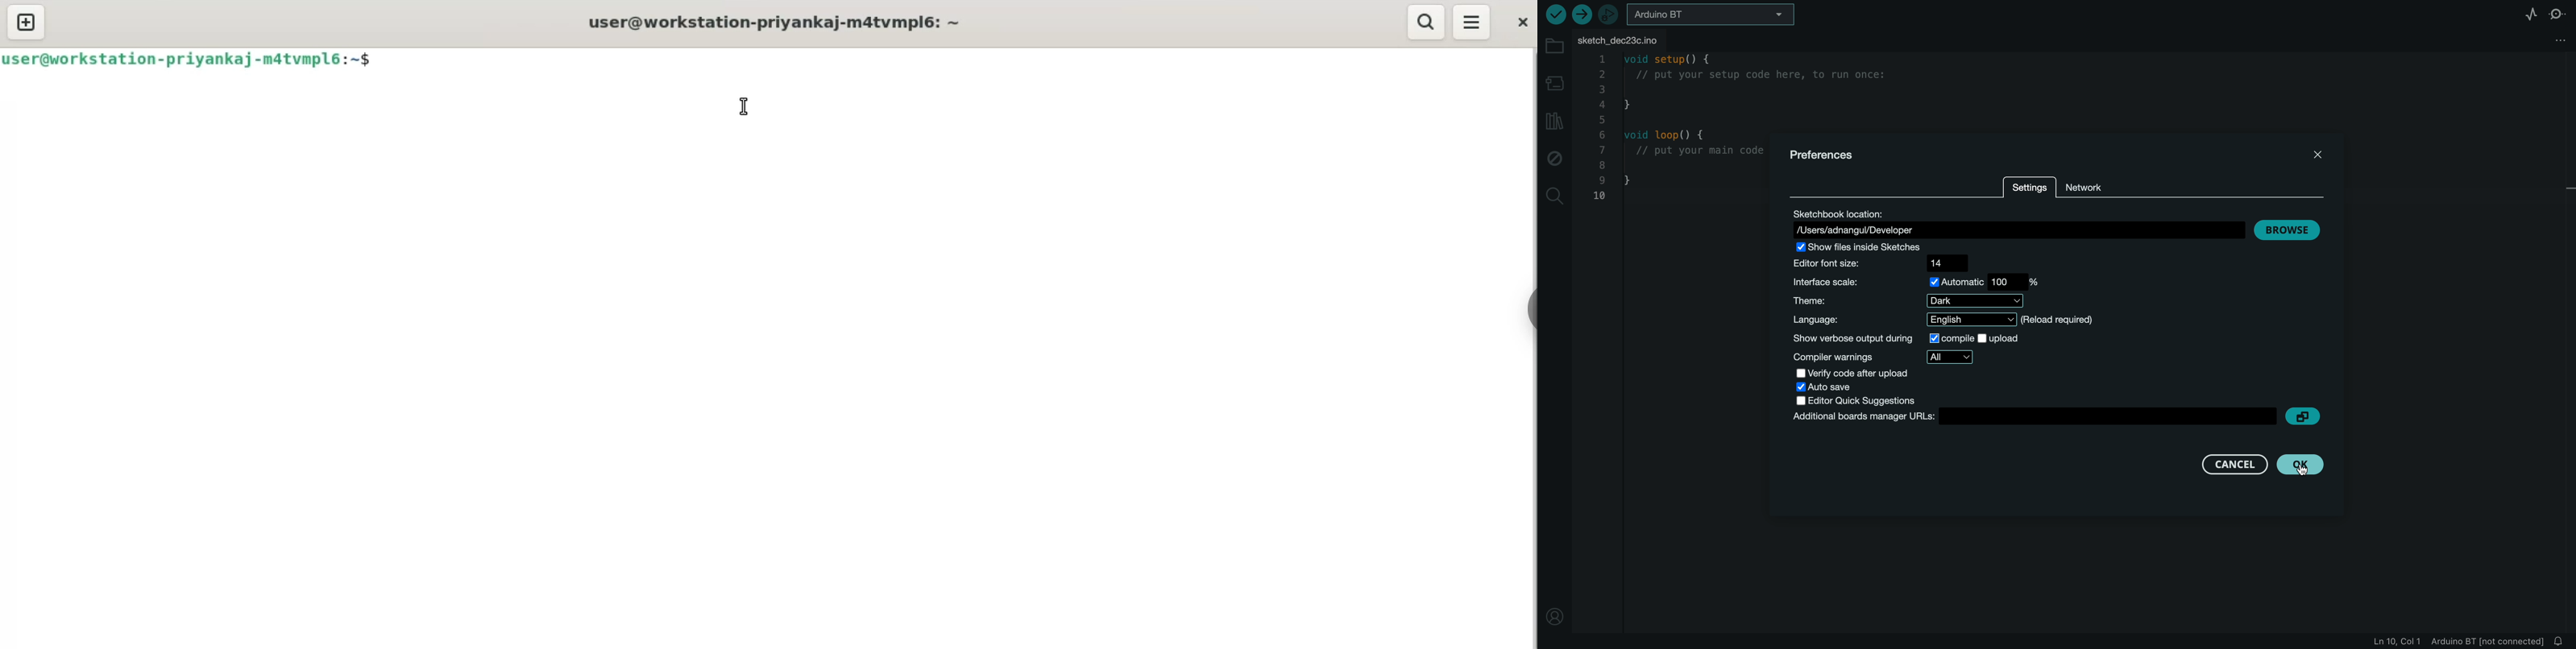 Image resolution: width=2576 pixels, height=672 pixels. I want to click on browse, so click(2289, 228).